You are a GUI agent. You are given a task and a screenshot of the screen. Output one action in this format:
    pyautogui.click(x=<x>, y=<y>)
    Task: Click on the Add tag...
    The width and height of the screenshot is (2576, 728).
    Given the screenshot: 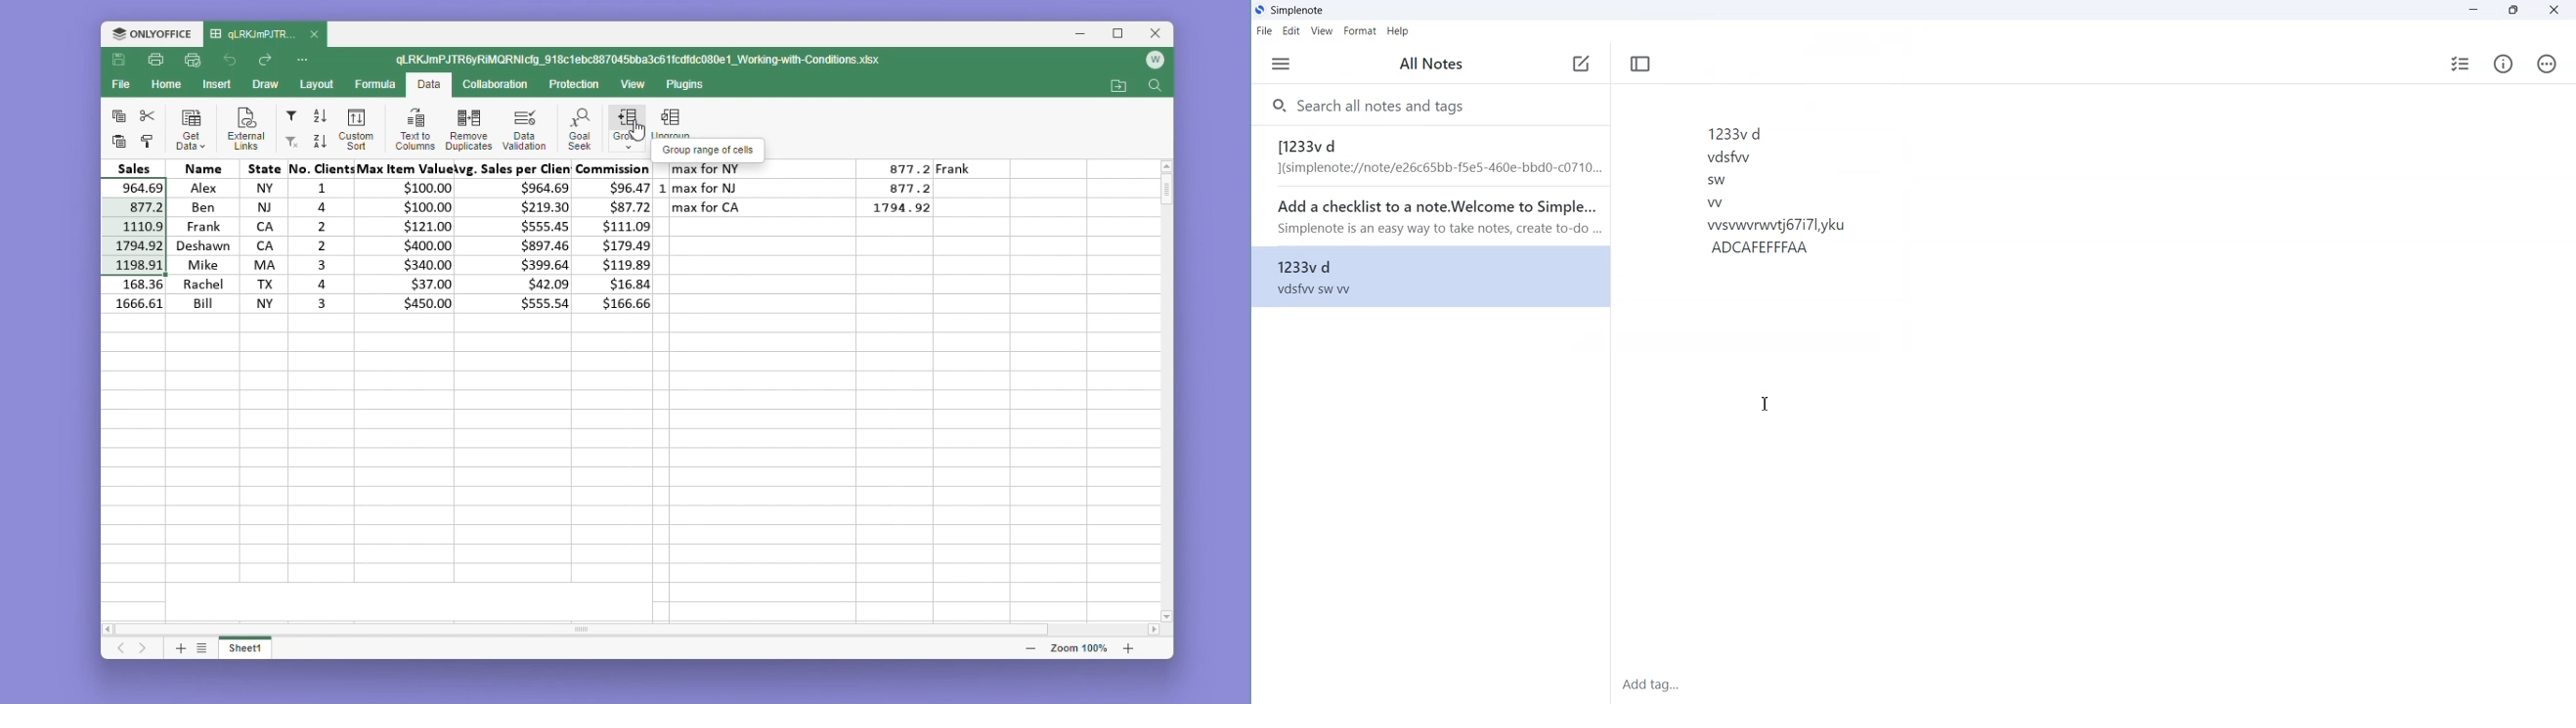 What is the action you would take?
    pyautogui.click(x=1662, y=683)
    